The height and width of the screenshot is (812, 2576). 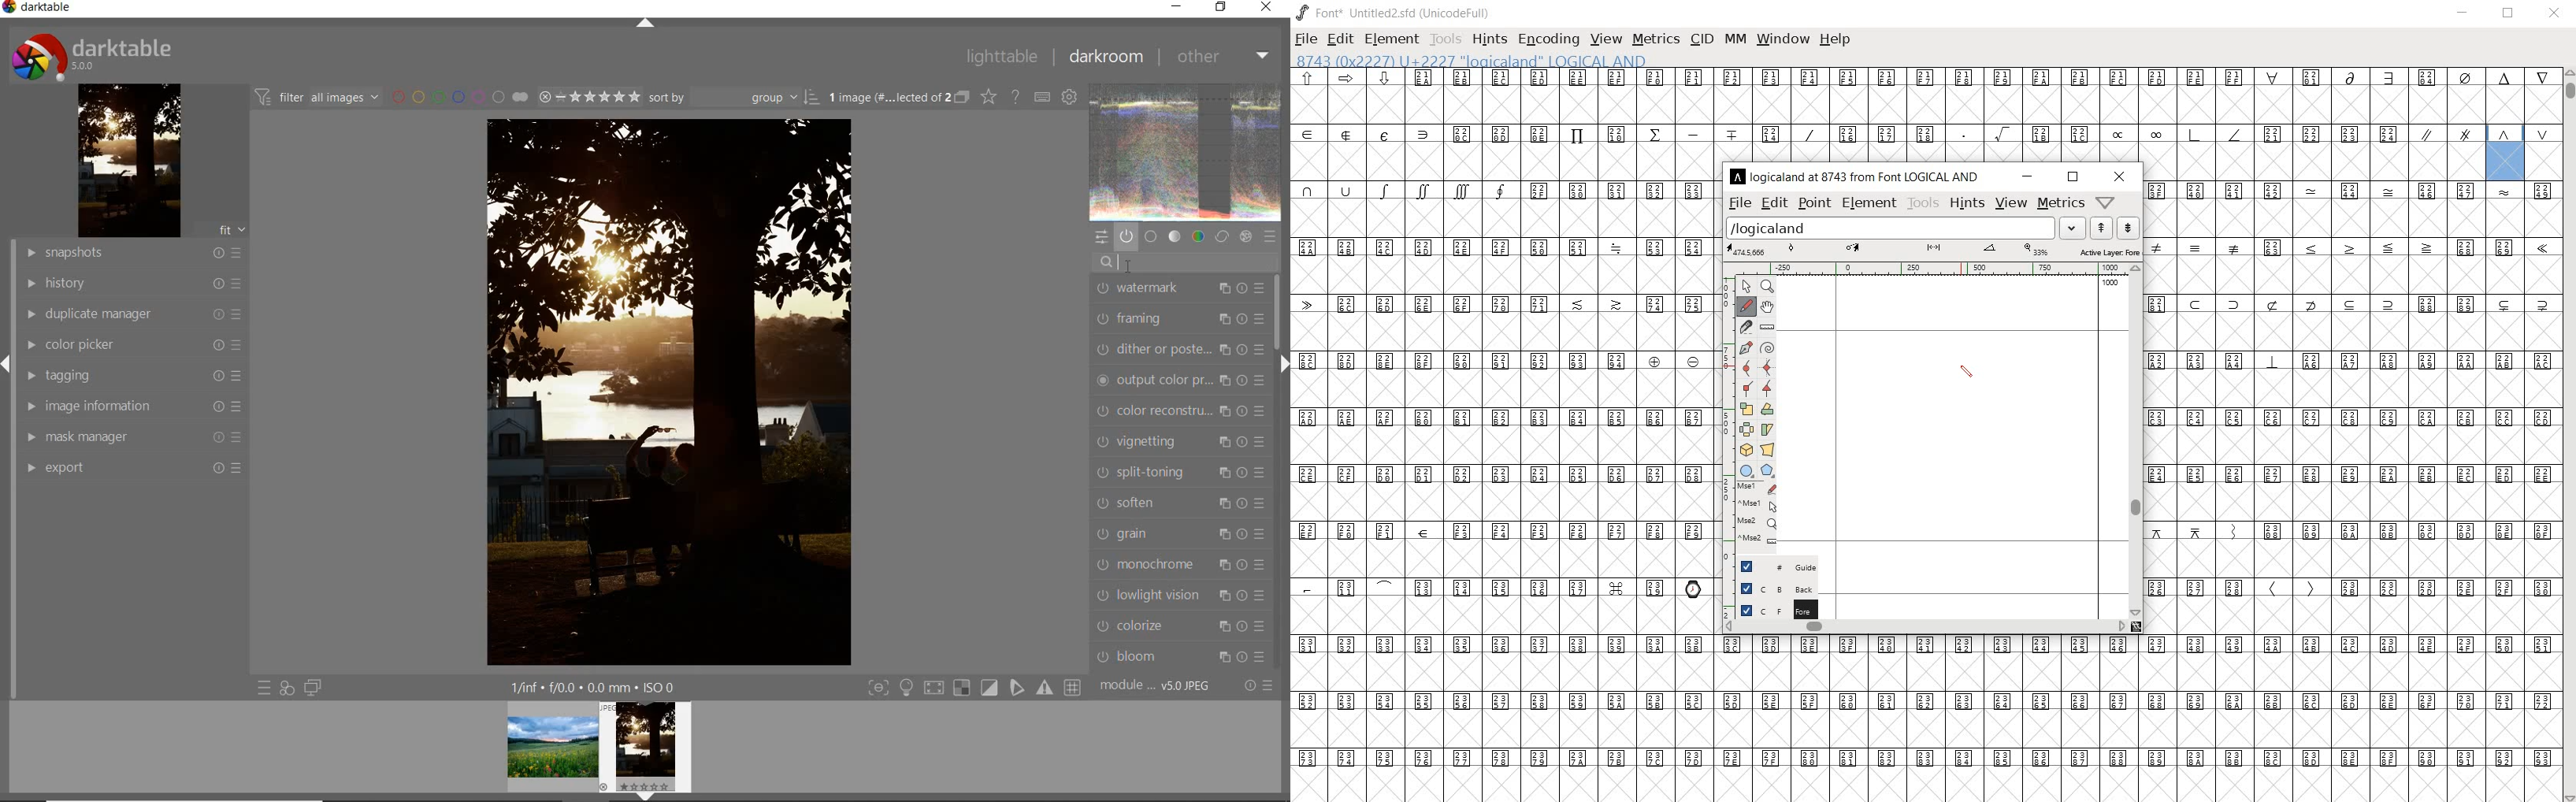 I want to click on expand/collapse, so click(x=647, y=26).